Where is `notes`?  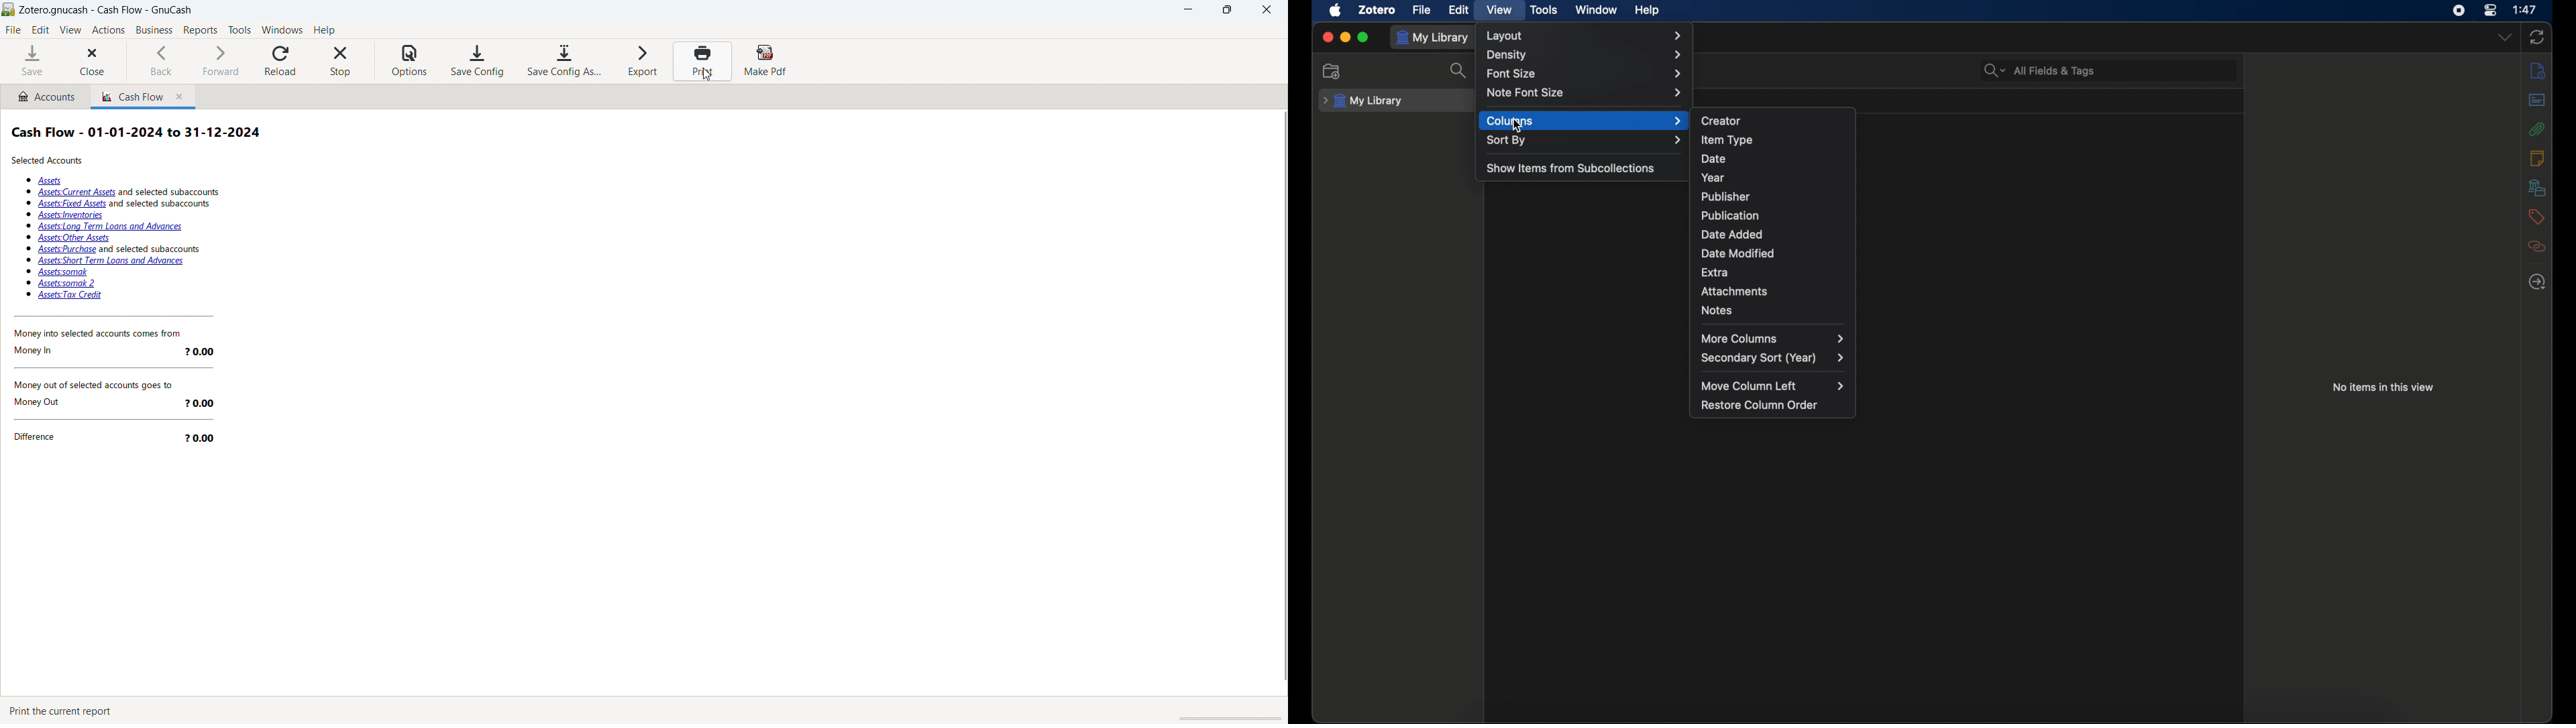 notes is located at coordinates (1717, 310).